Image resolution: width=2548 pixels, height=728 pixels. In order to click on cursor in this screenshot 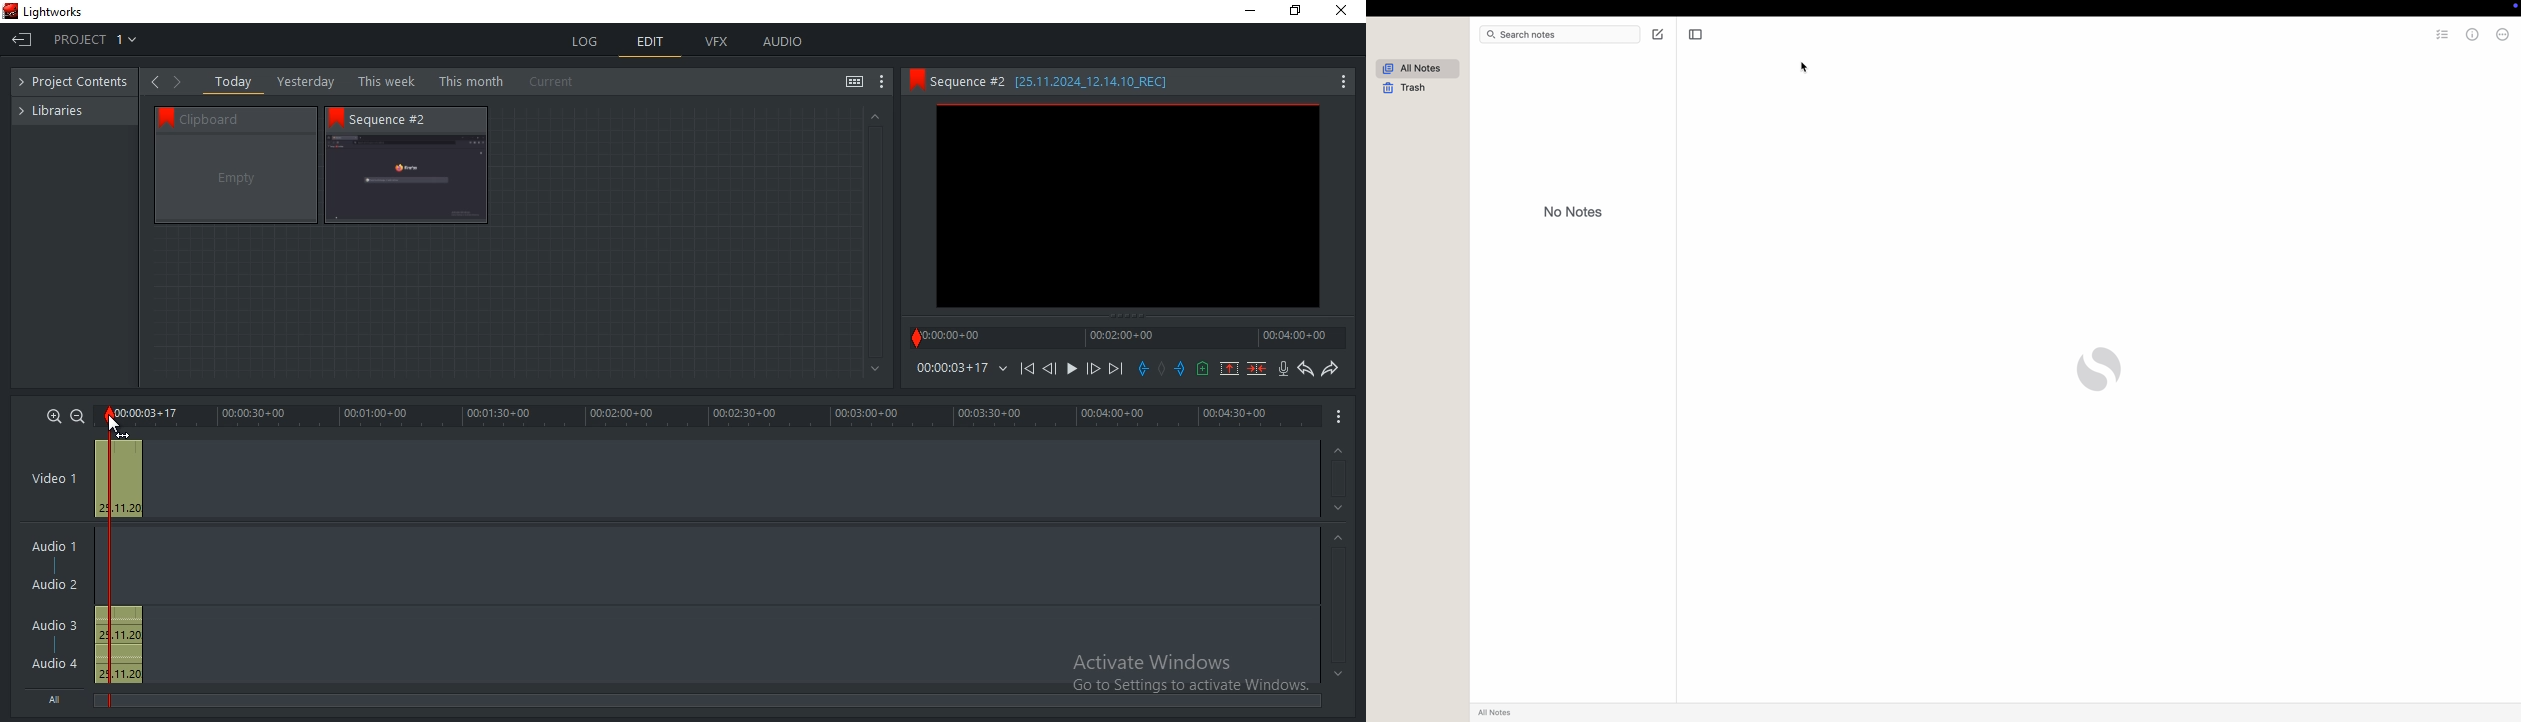, I will do `click(1806, 68)`.